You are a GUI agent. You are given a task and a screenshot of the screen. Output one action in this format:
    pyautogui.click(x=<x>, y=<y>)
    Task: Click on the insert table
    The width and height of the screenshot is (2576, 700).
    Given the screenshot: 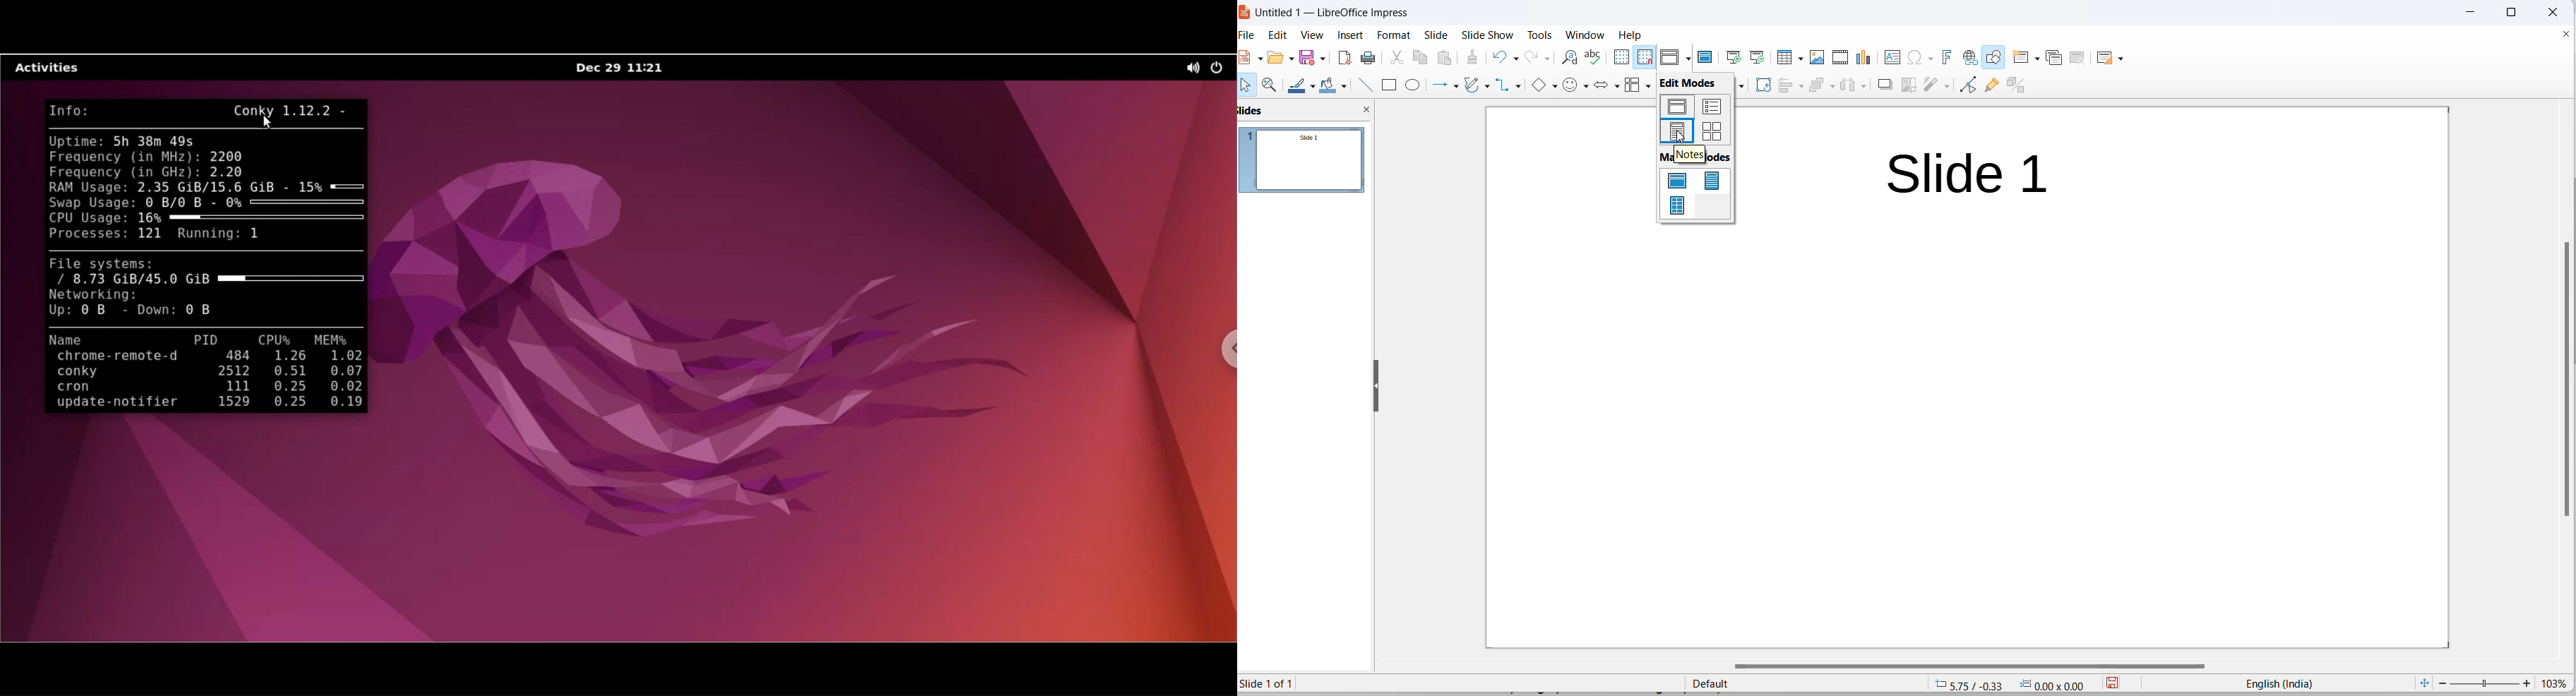 What is the action you would take?
    pyautogui.click(x=1784, y=58)
    